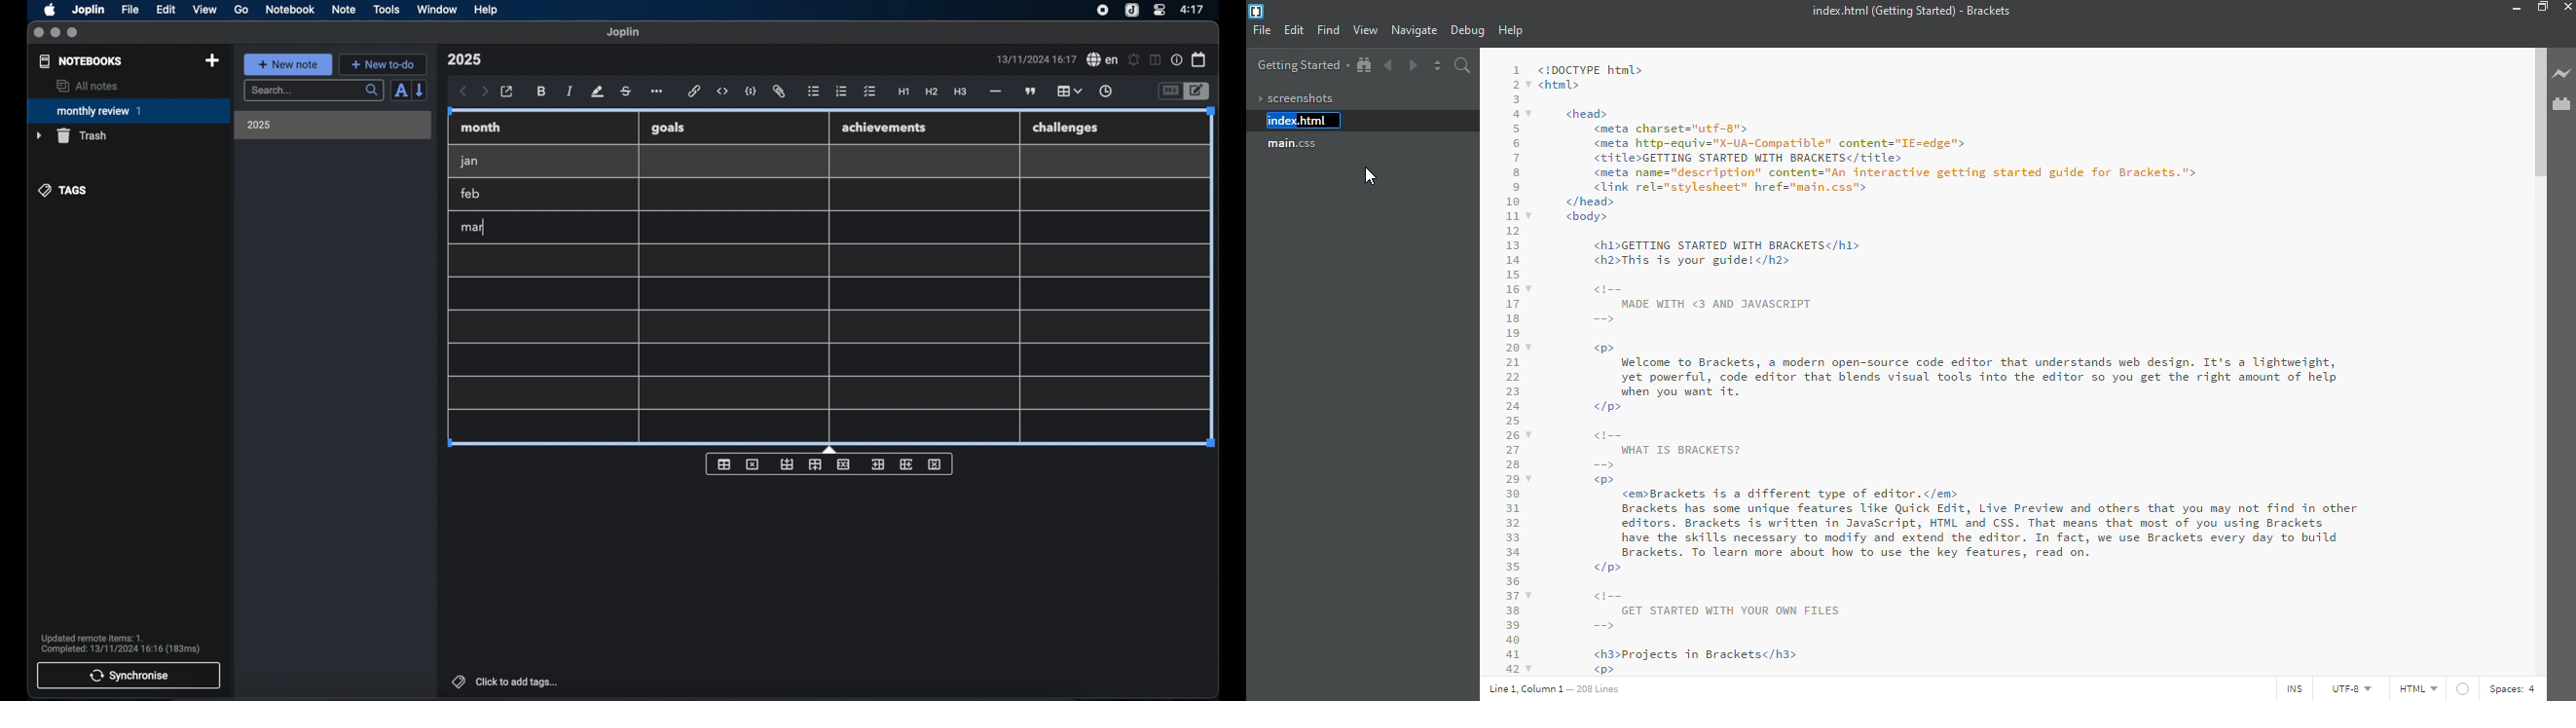 The image size is (2576, 728). Describe the element at coordinates (2537, 116) in the screenshot. I see `scroll bar` at that location.